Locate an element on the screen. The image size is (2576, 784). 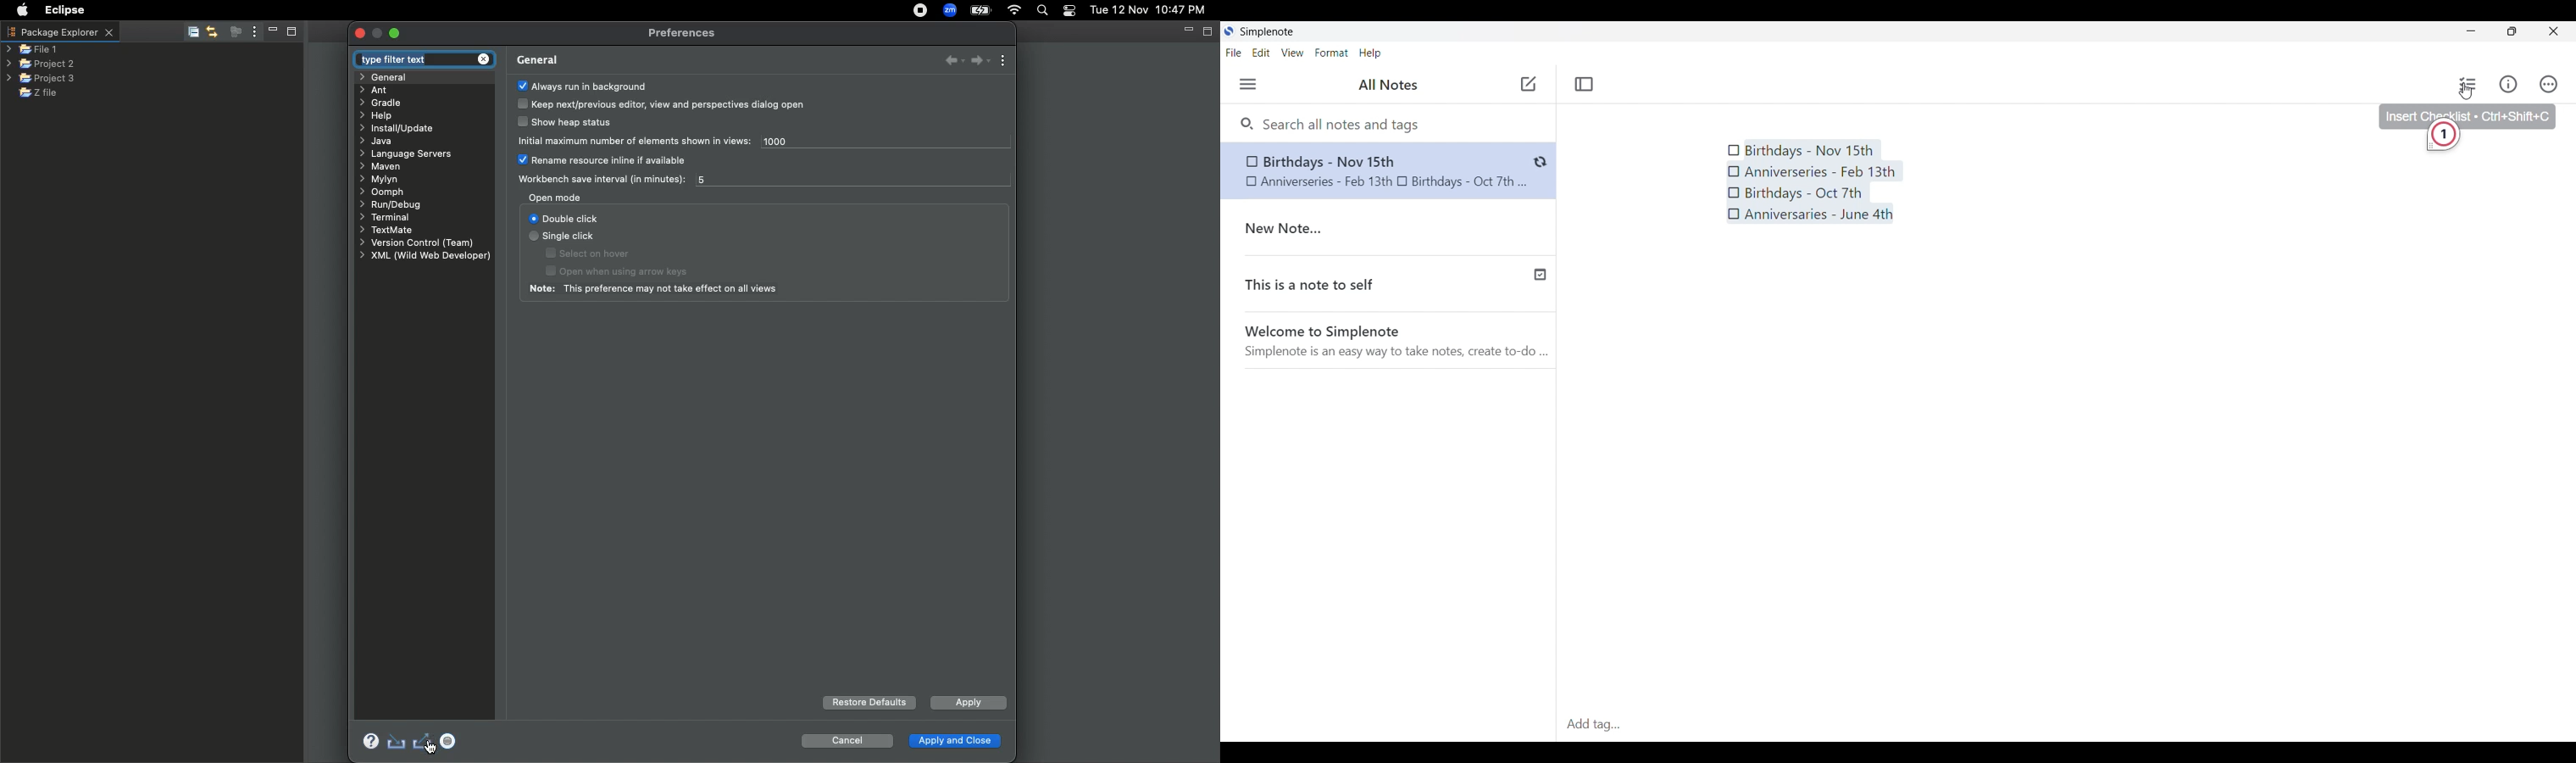
Insert Checklist+Ctrl+Shift+C(Description of selected icon) is located at coordinates (2467, 113).